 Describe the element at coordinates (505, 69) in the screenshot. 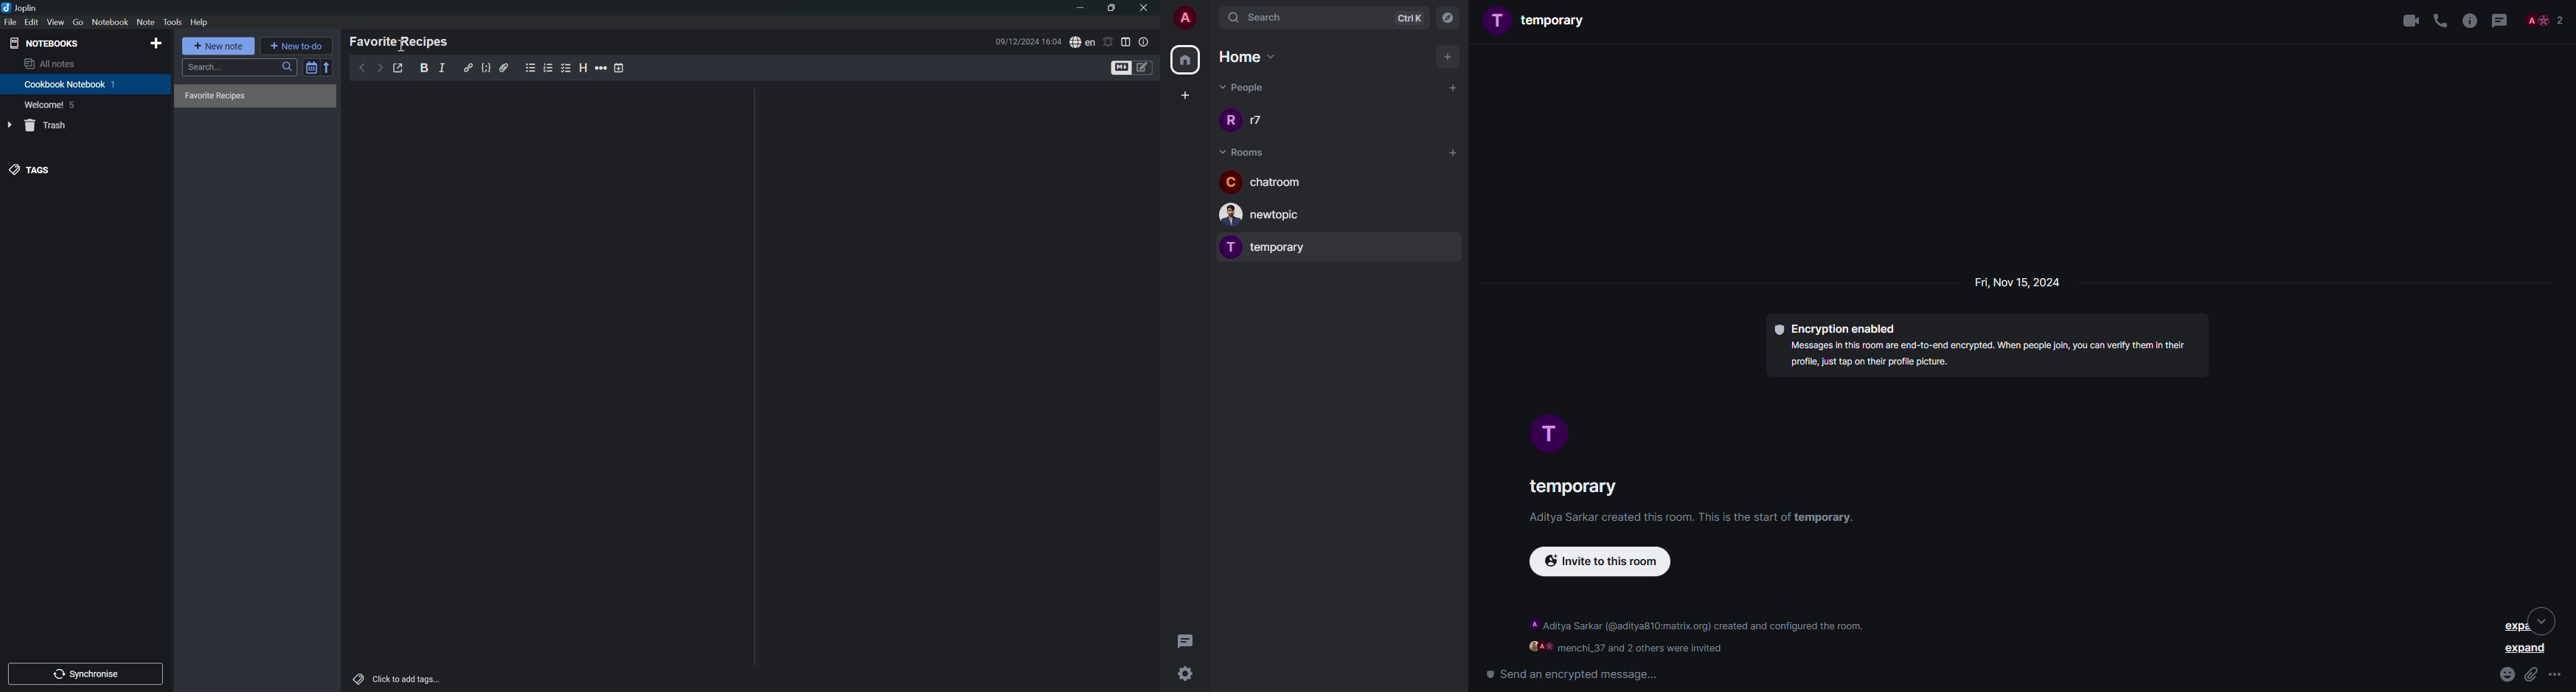

I see `Attach file` at that location.